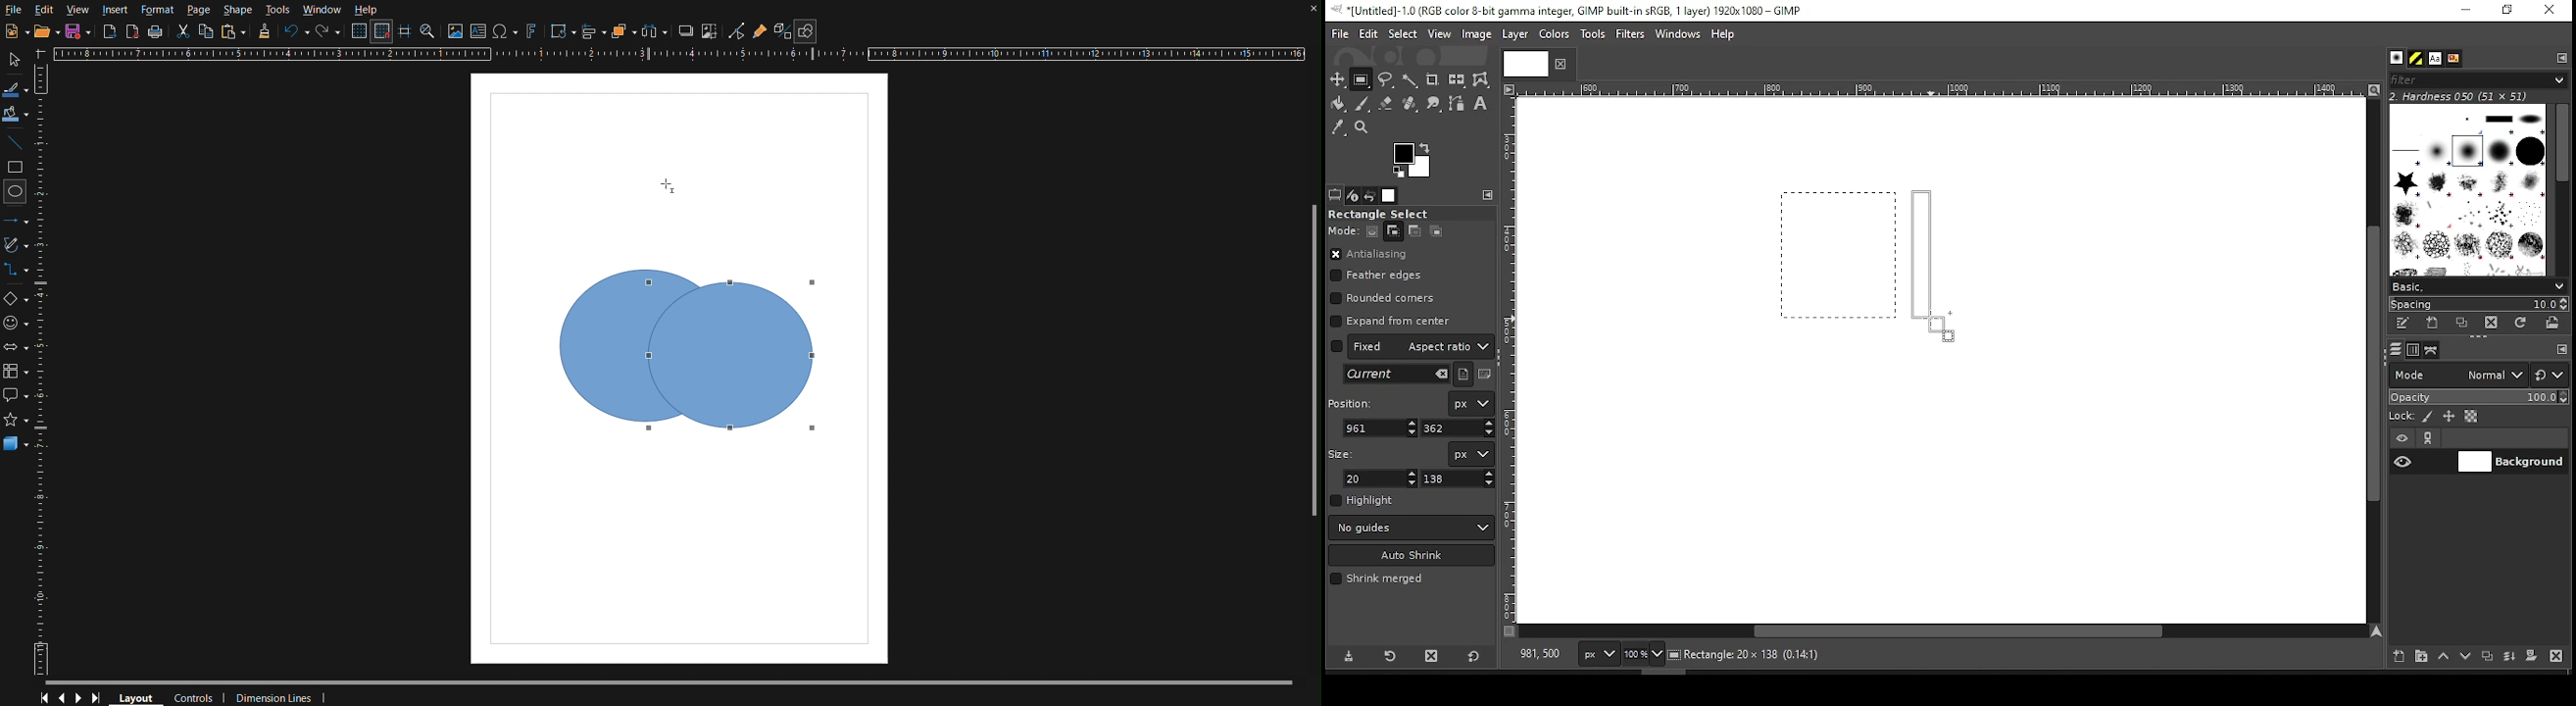 This screenshot has height=728, width=2576. What do you see at coordinates (18, 88) in the screenshot?
I see `Line Color` at bounding box center [18, 88].